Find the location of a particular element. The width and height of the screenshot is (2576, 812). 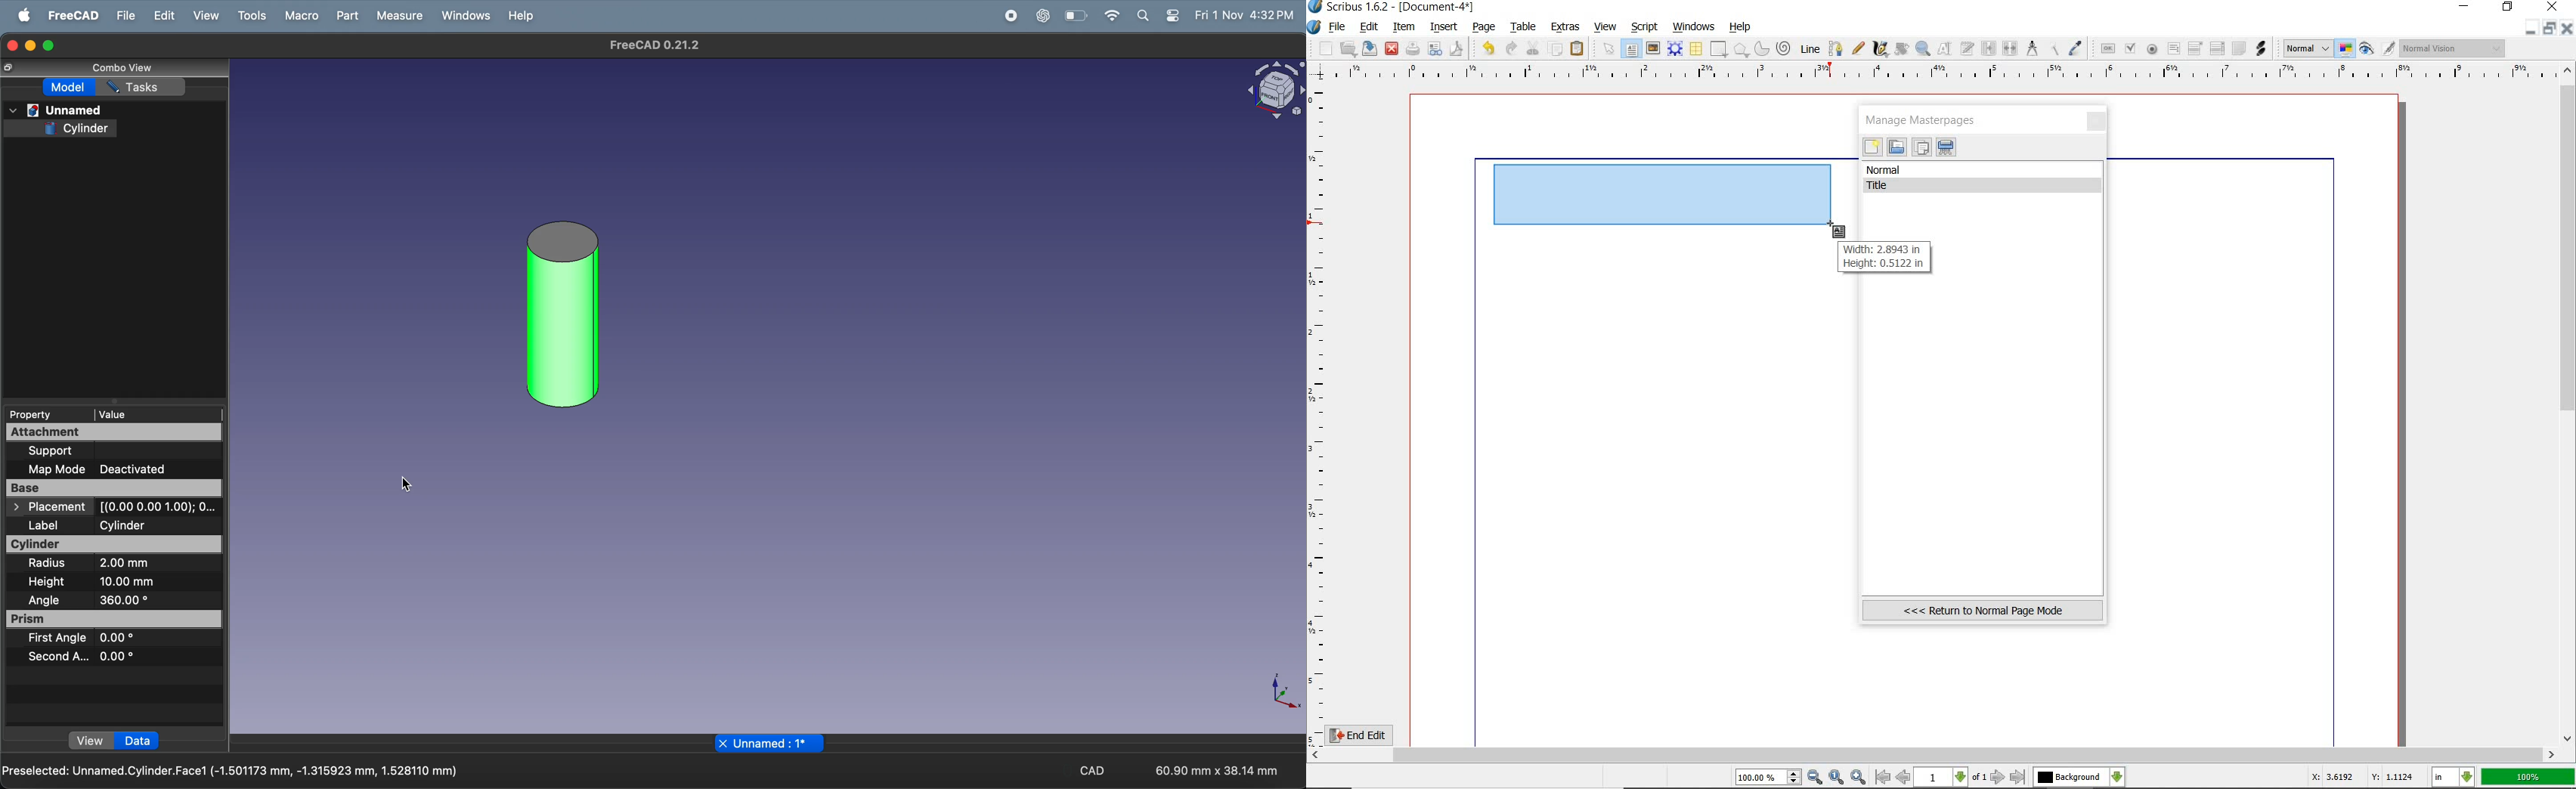

label is located at coordinates (53, 526).